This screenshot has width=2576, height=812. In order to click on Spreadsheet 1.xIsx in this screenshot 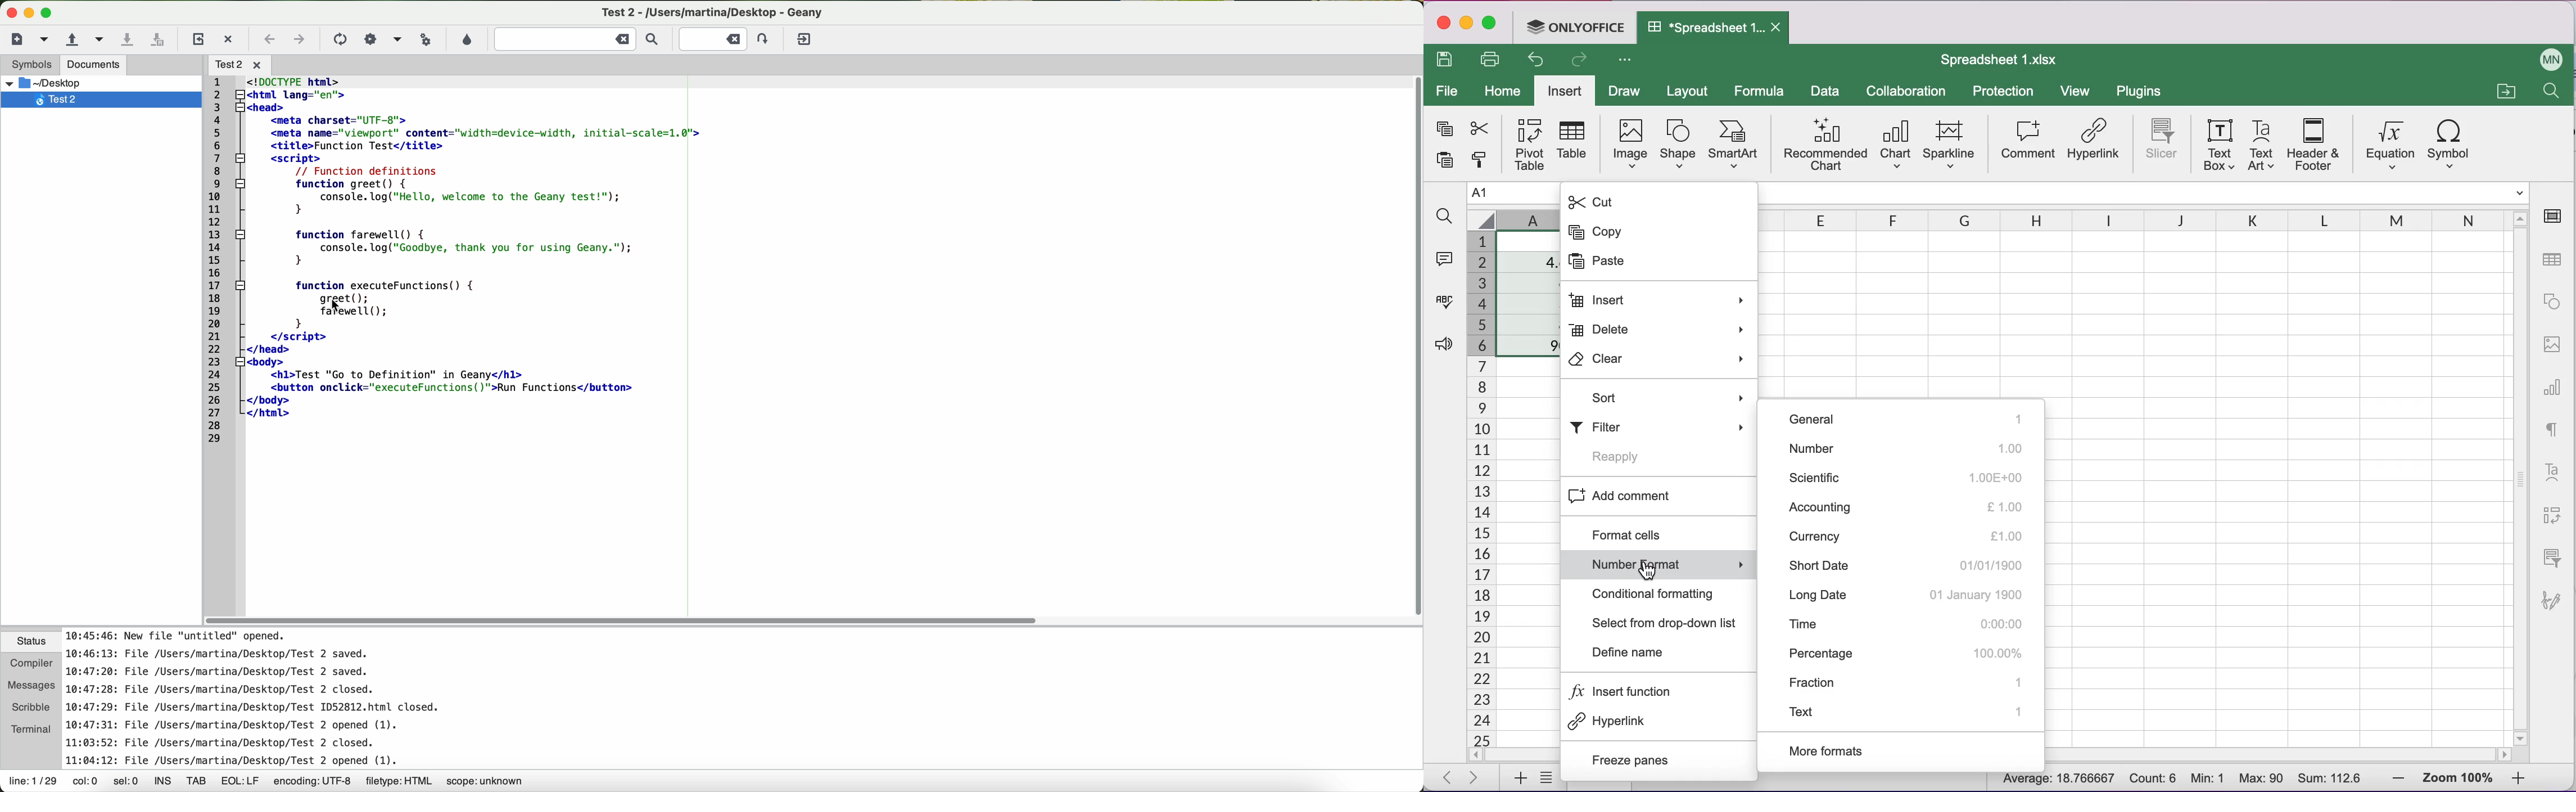, I will do `click(1998, 58)`.